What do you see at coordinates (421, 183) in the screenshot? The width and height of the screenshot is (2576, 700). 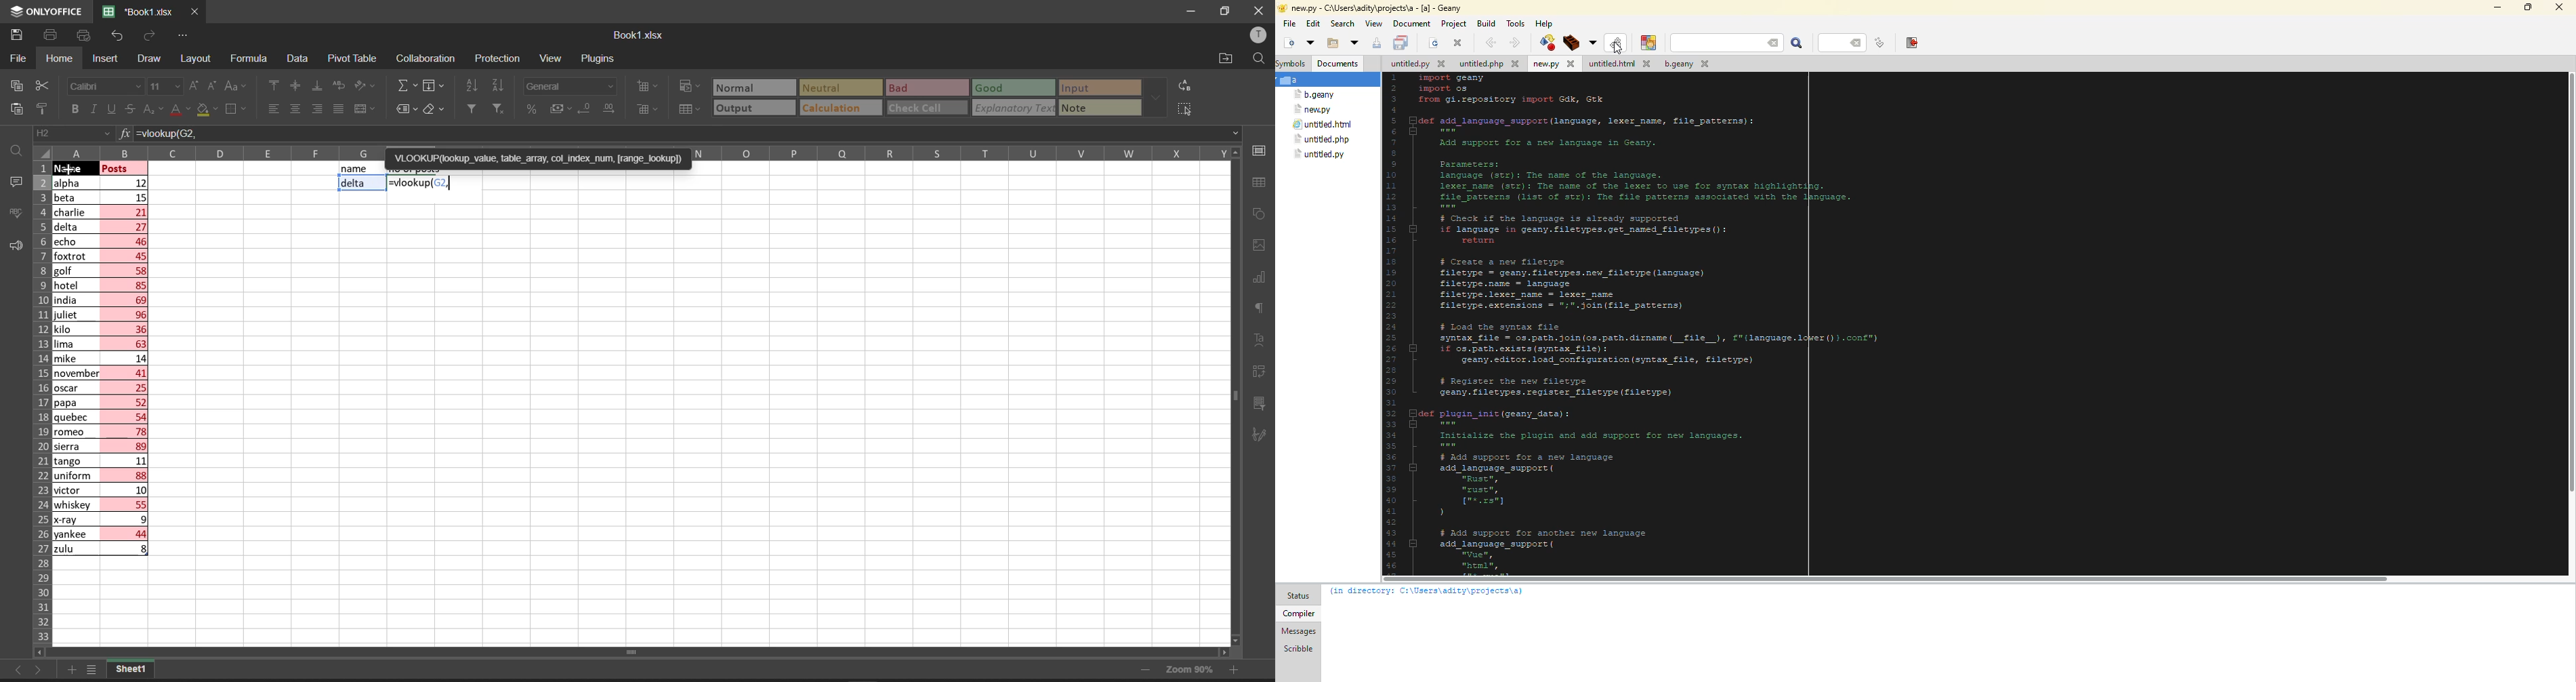 I see `=vlookup(G2,` at bounding box center [421, 183].